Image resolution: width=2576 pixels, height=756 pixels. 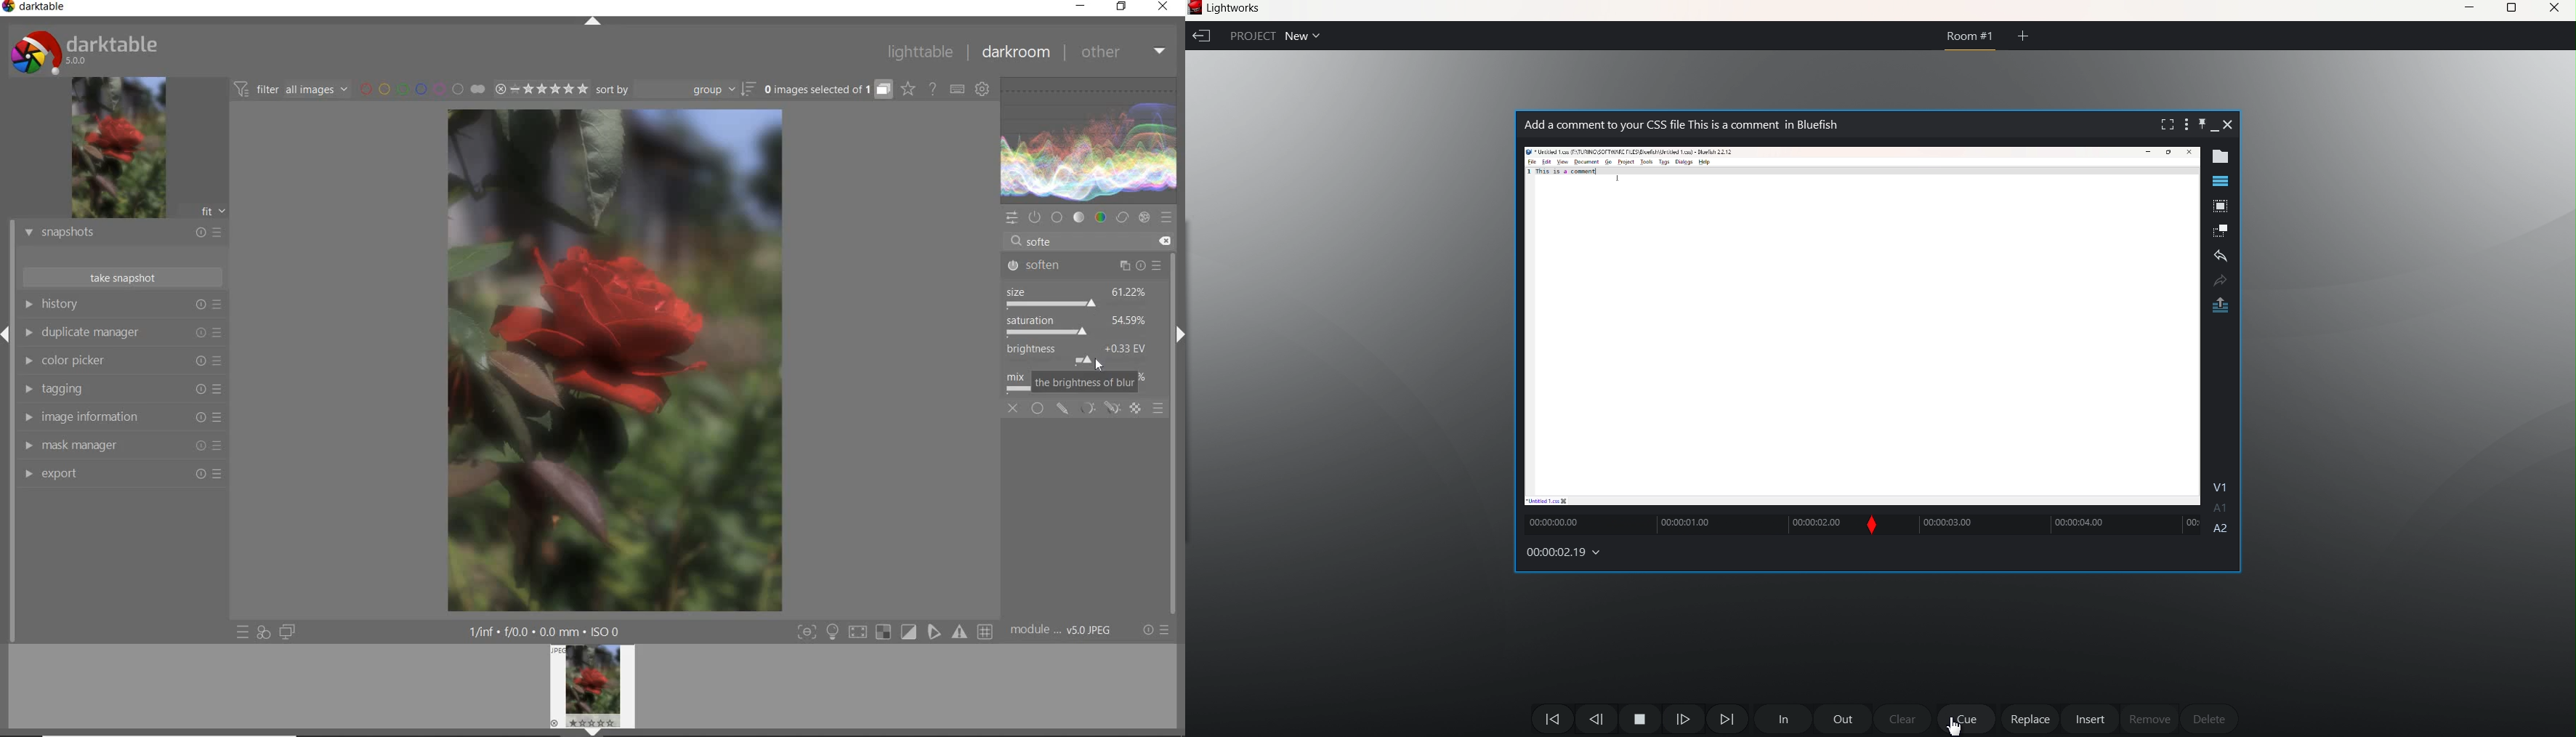 I want to click on tone, so click(x=1079, y=218).